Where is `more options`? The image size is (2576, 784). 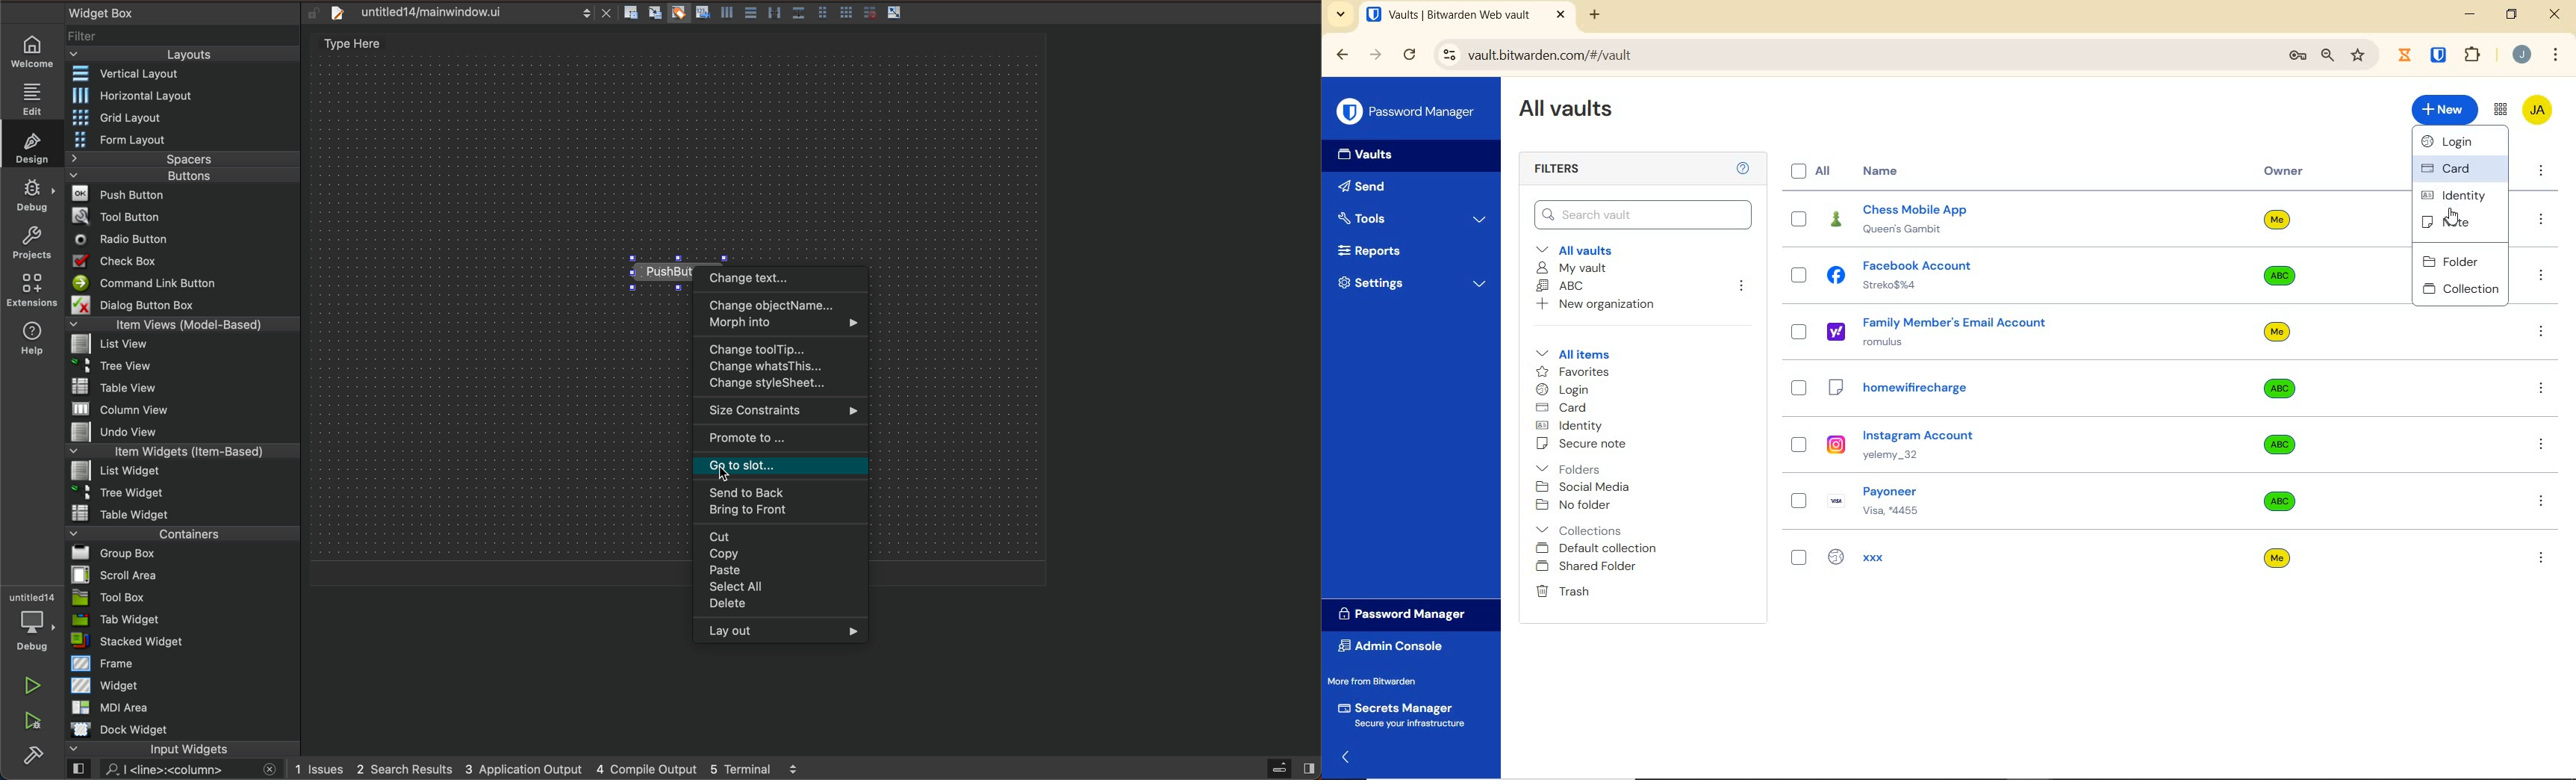
more options is located at coordinates (2540, 389).